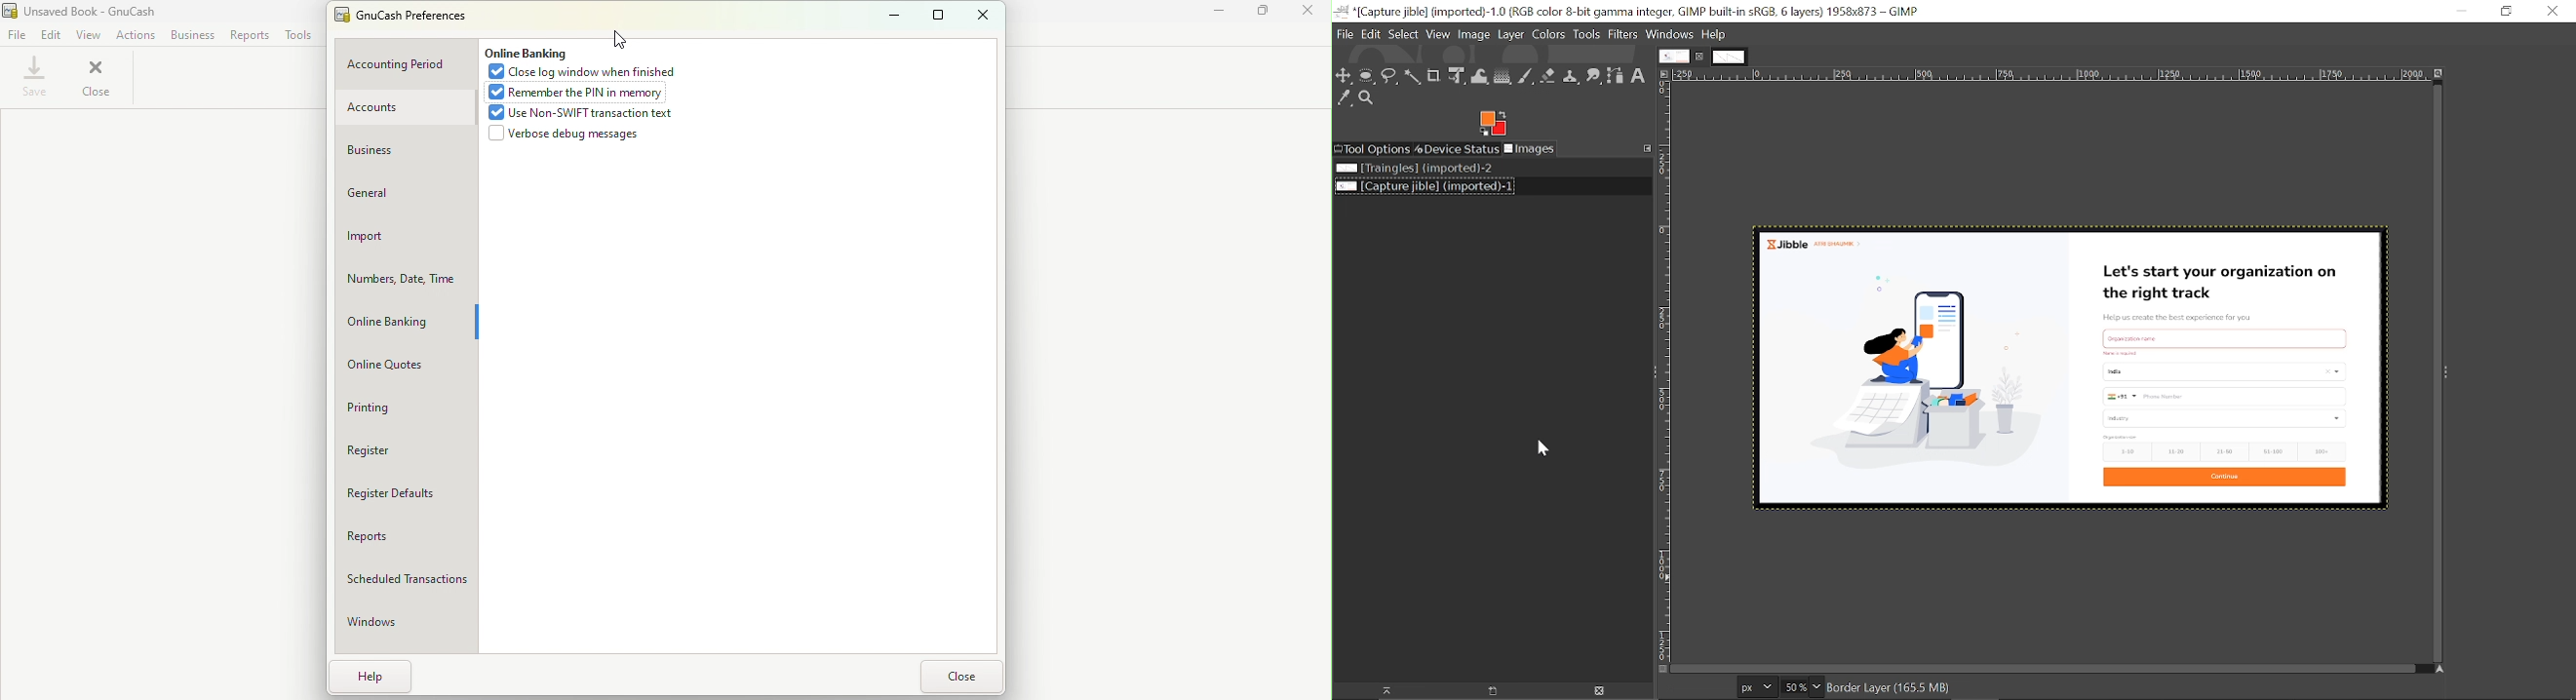 This screenshot has height=700, width=2576. Describe the element at coordinates (404, 537) in the screenshot. I see `Reports` at that location.